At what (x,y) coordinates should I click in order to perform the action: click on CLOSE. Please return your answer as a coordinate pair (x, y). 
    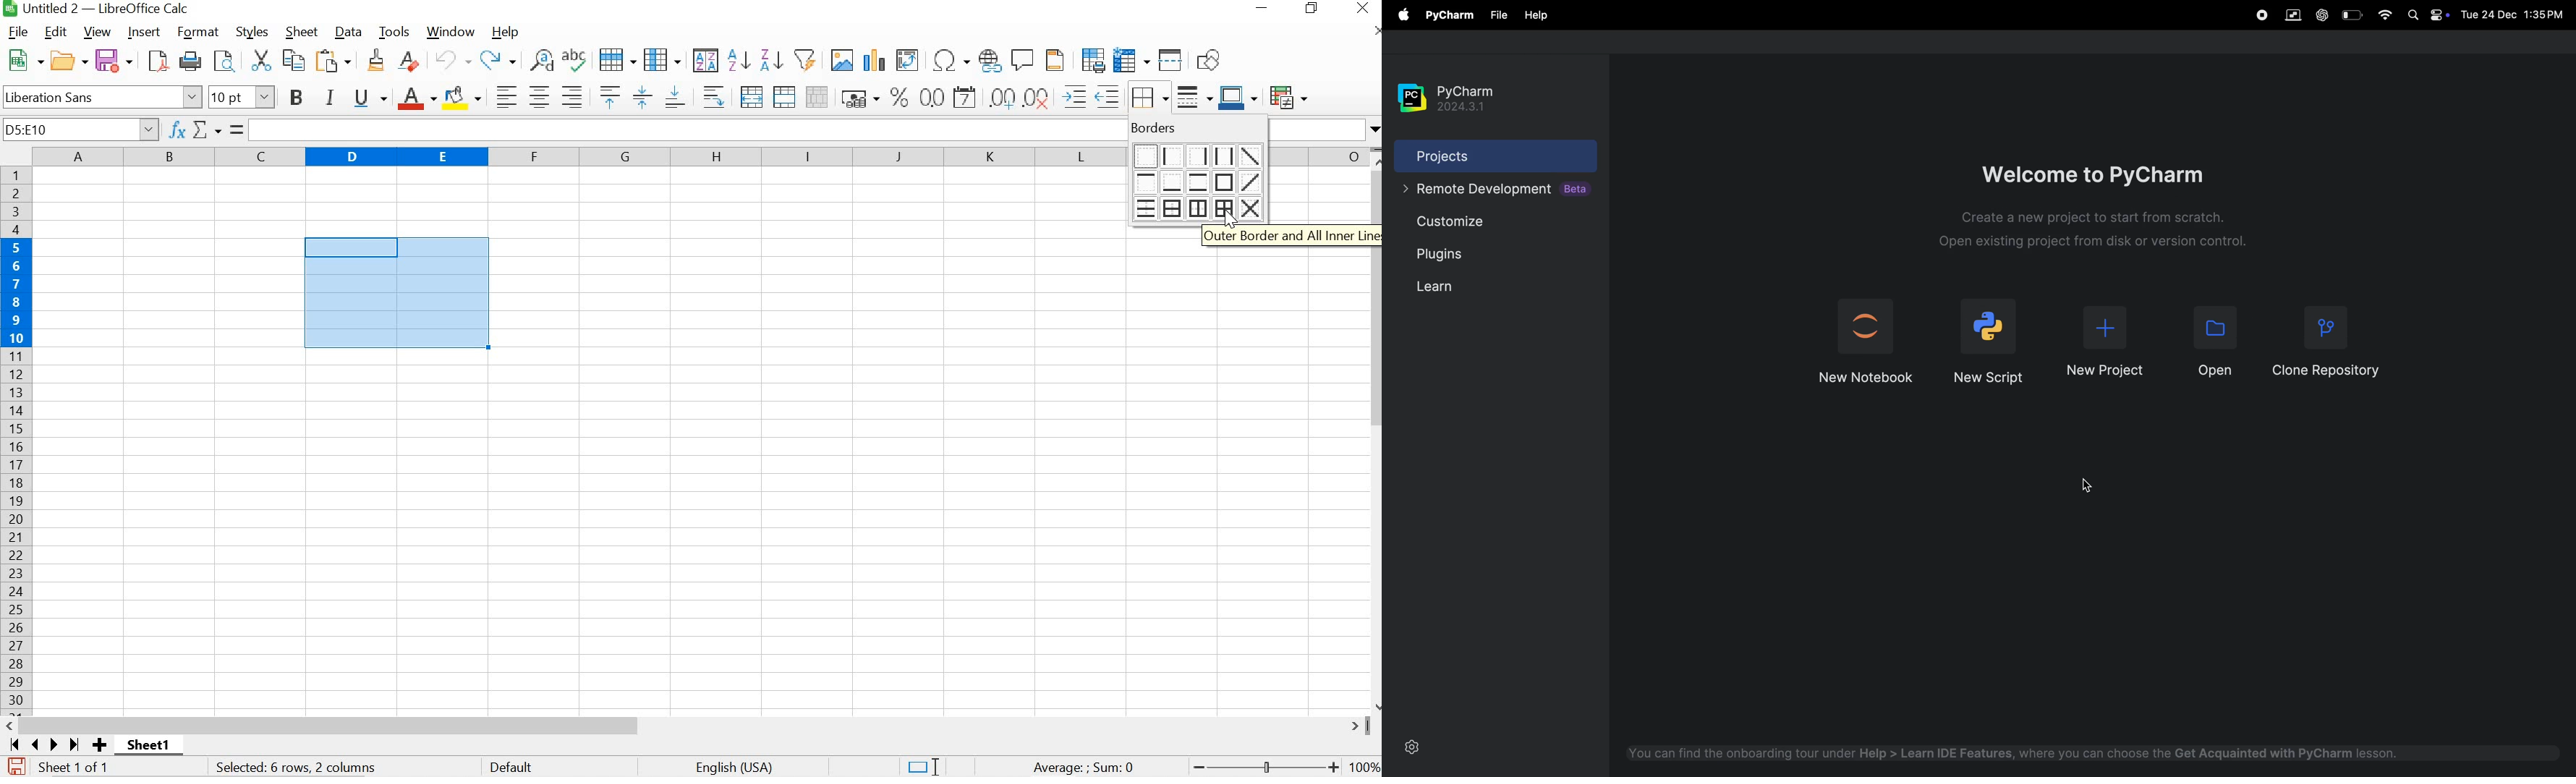
    Looking at the image, I should click on (1362, 8).